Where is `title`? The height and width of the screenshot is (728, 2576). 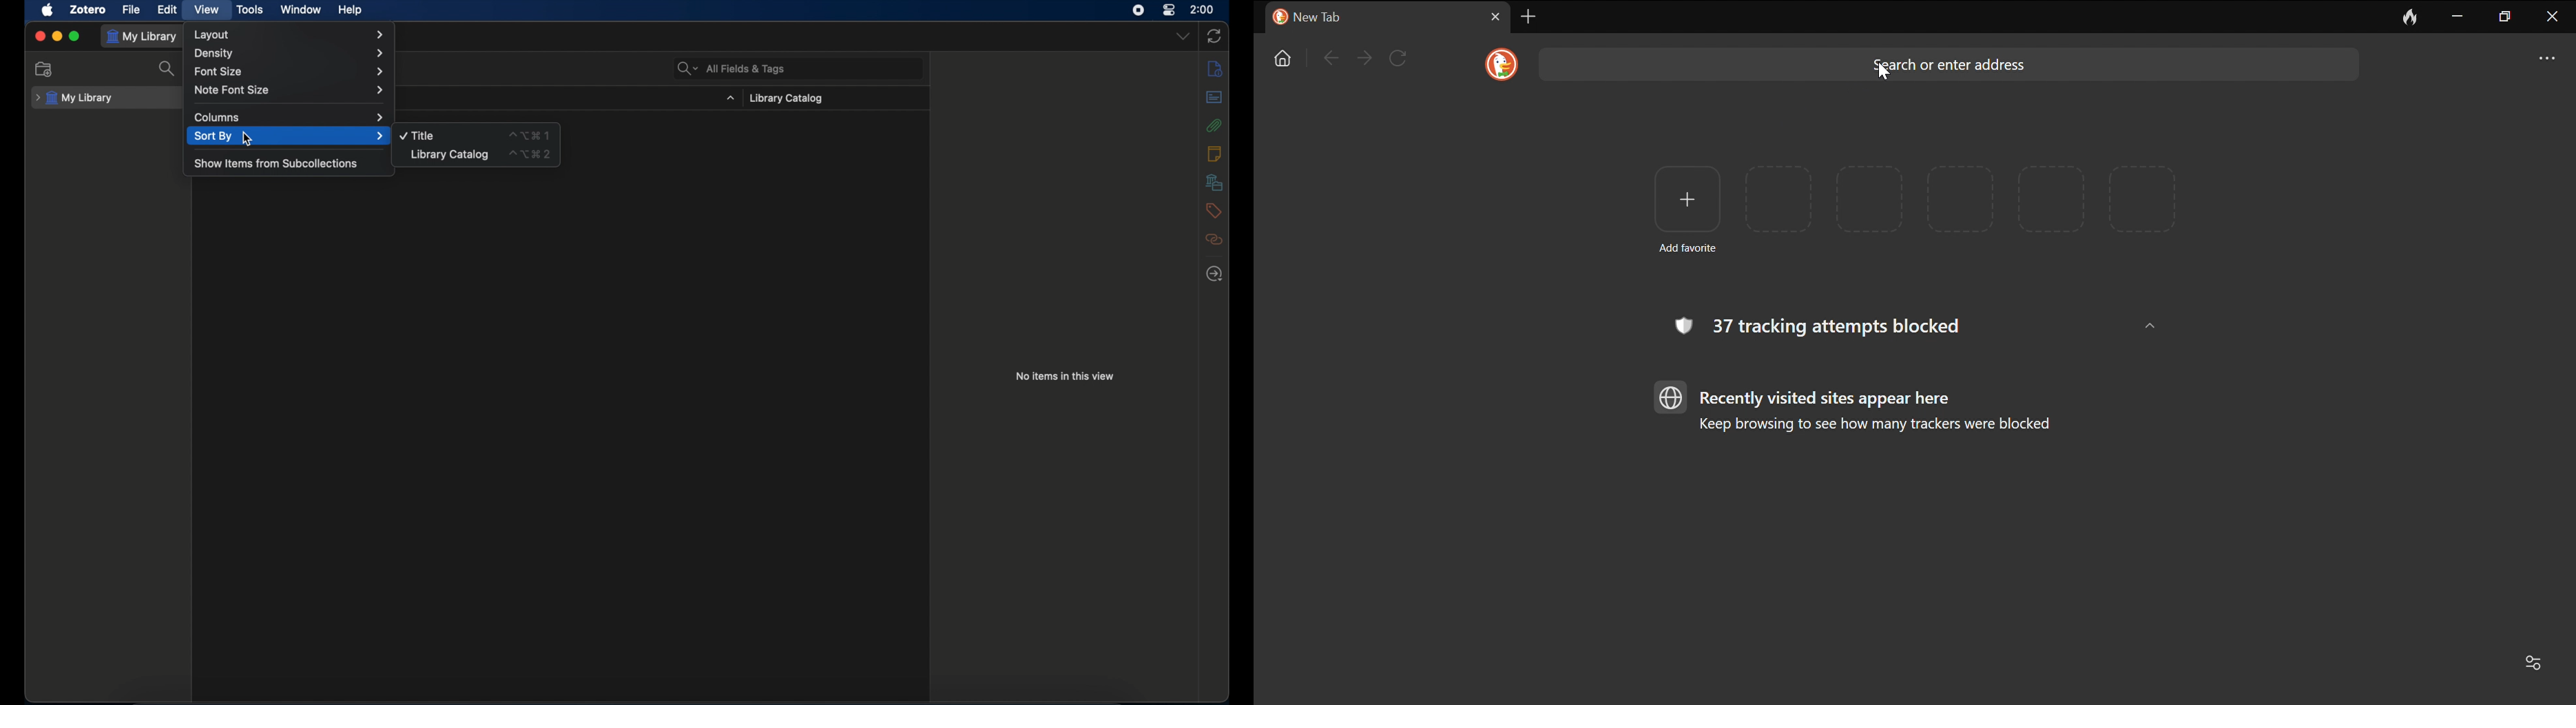
title is located at coordinates (418, 136).